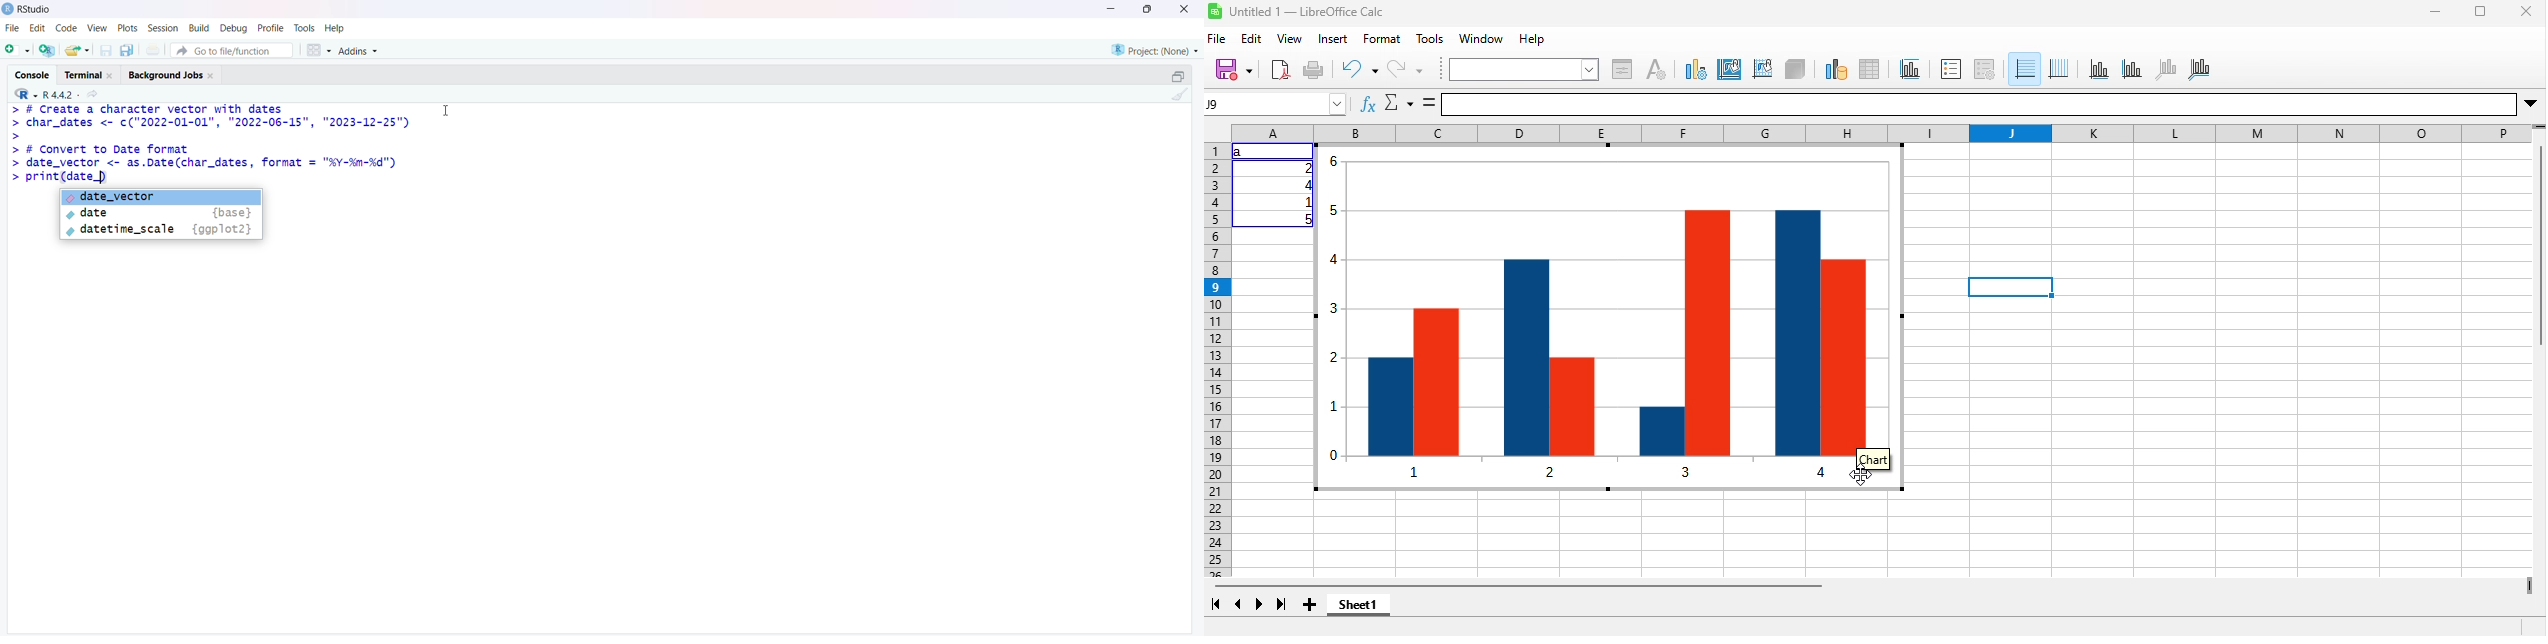  What do you see at coordinates (56, 93) in the screenshot?
I see `R.4.2.2` at bounding box center [56, 93].